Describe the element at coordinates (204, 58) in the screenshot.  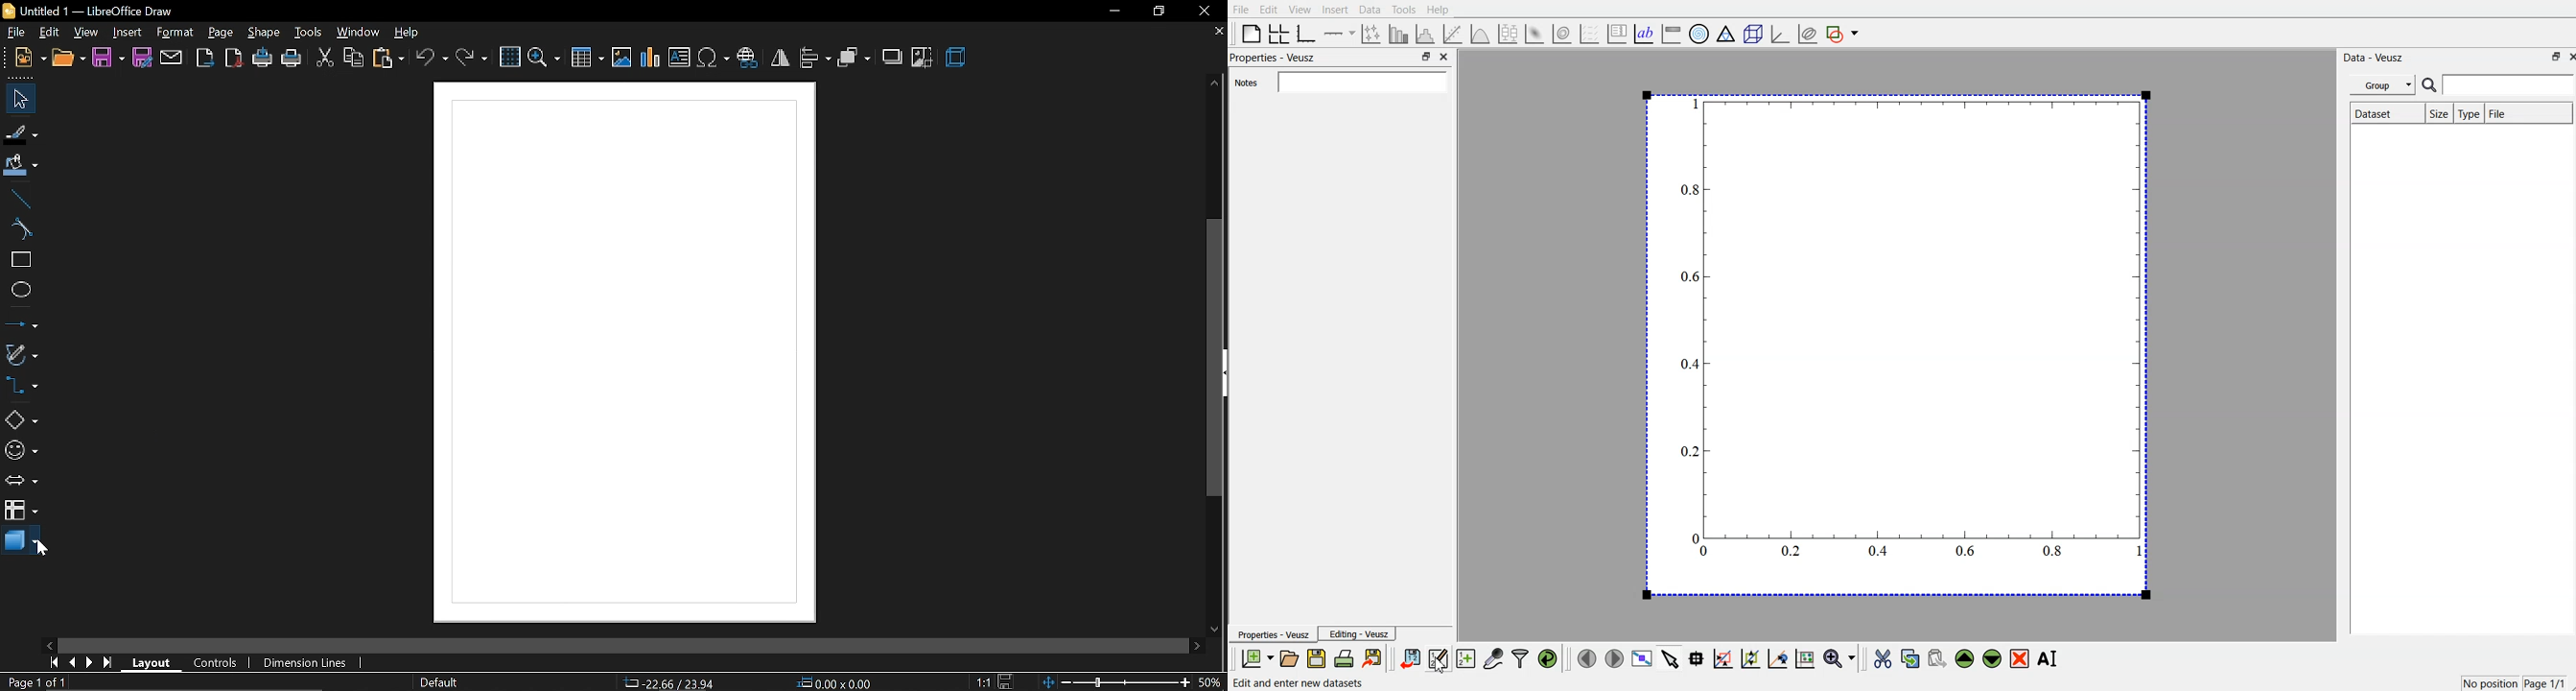
I see `export` at that location.